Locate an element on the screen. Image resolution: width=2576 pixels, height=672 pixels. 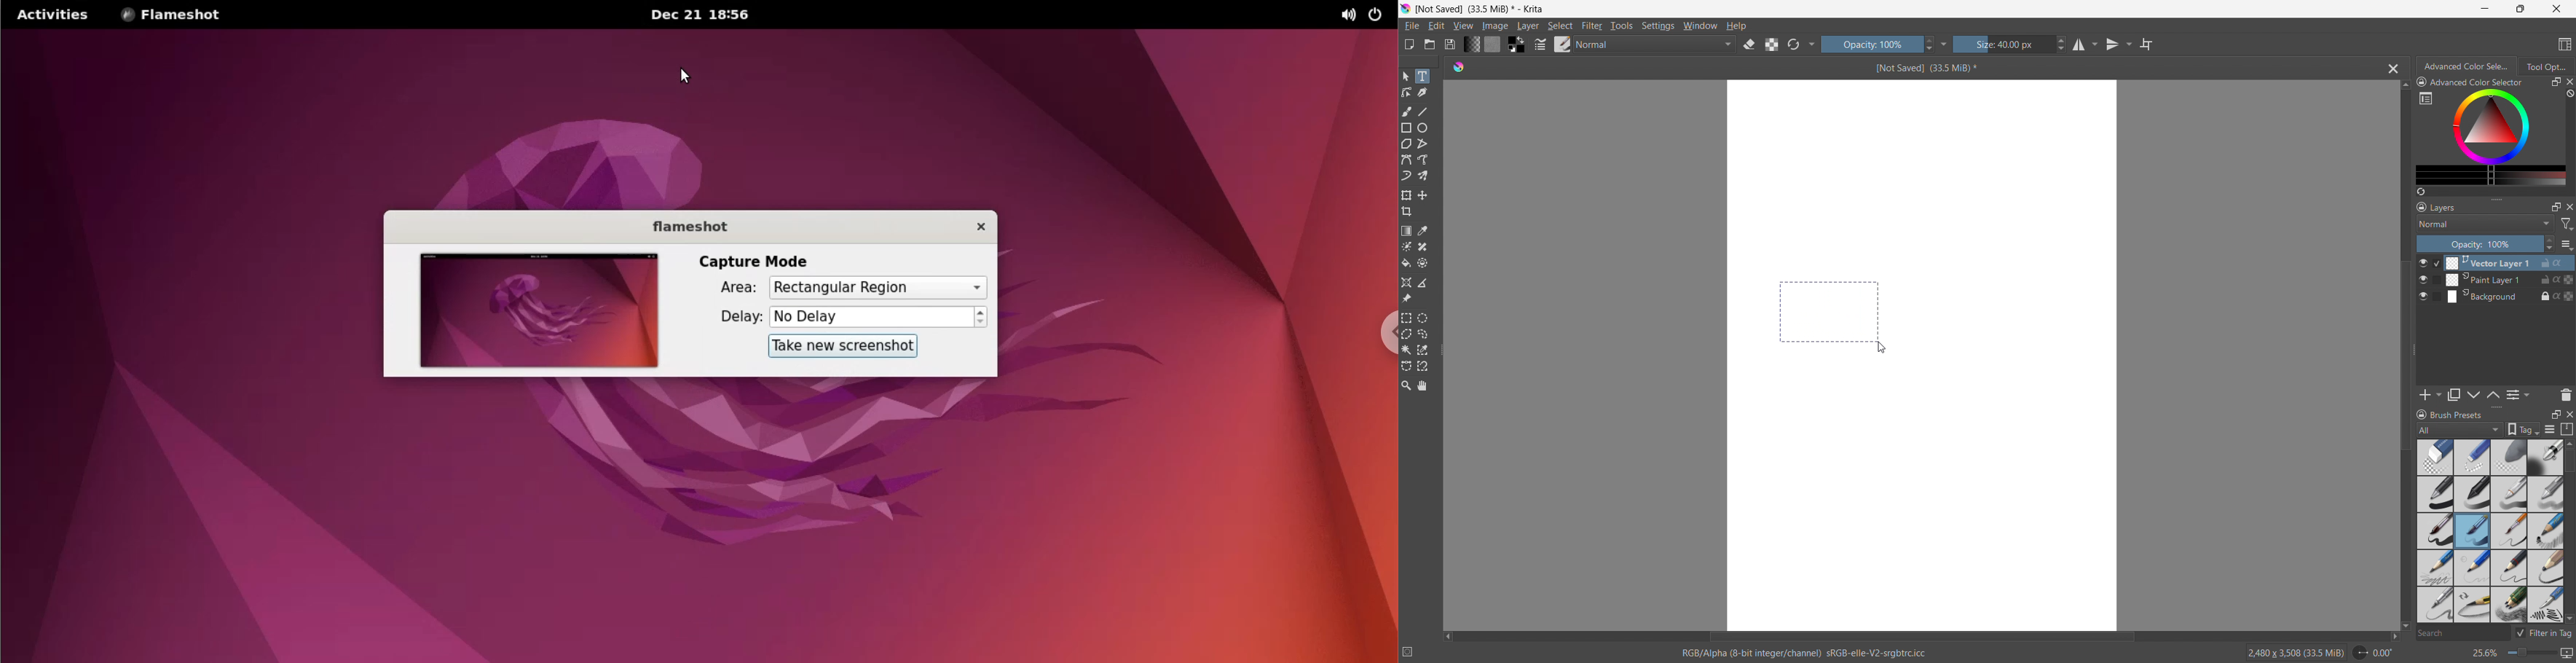
fill a contiguous area of color with a color is located at coordinates (1406, 263).